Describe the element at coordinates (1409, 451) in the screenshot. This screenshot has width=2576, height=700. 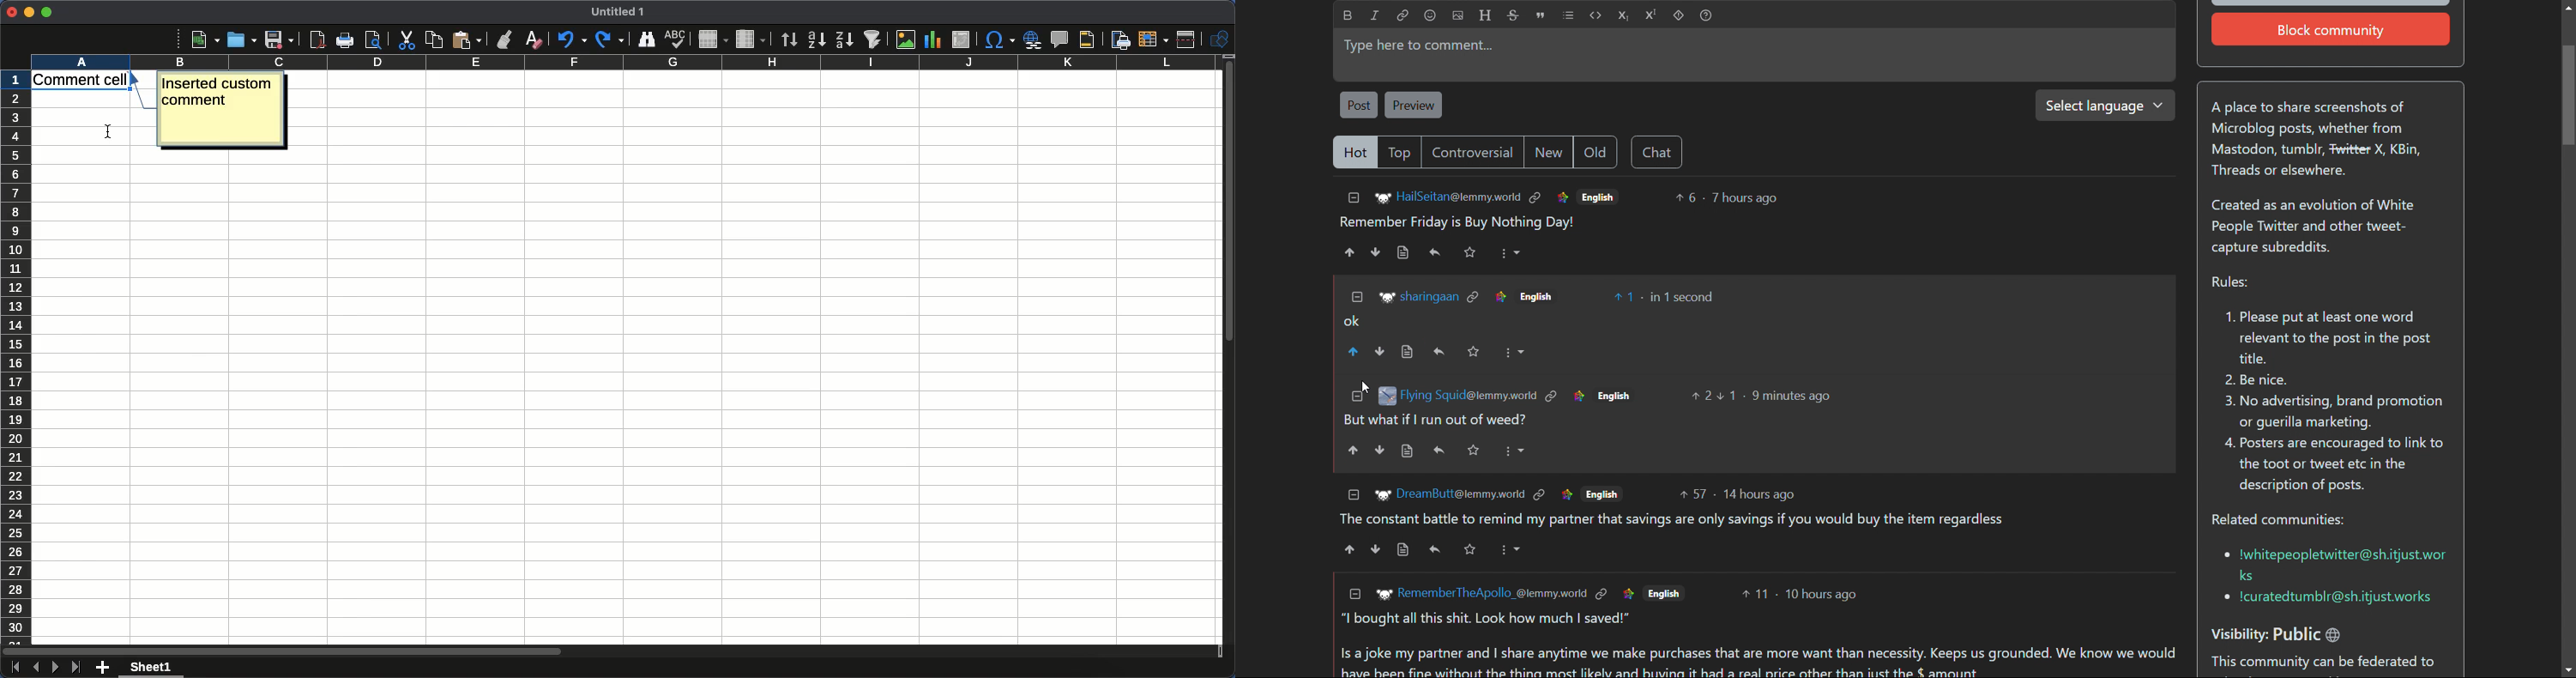
I see `view source` at that location.